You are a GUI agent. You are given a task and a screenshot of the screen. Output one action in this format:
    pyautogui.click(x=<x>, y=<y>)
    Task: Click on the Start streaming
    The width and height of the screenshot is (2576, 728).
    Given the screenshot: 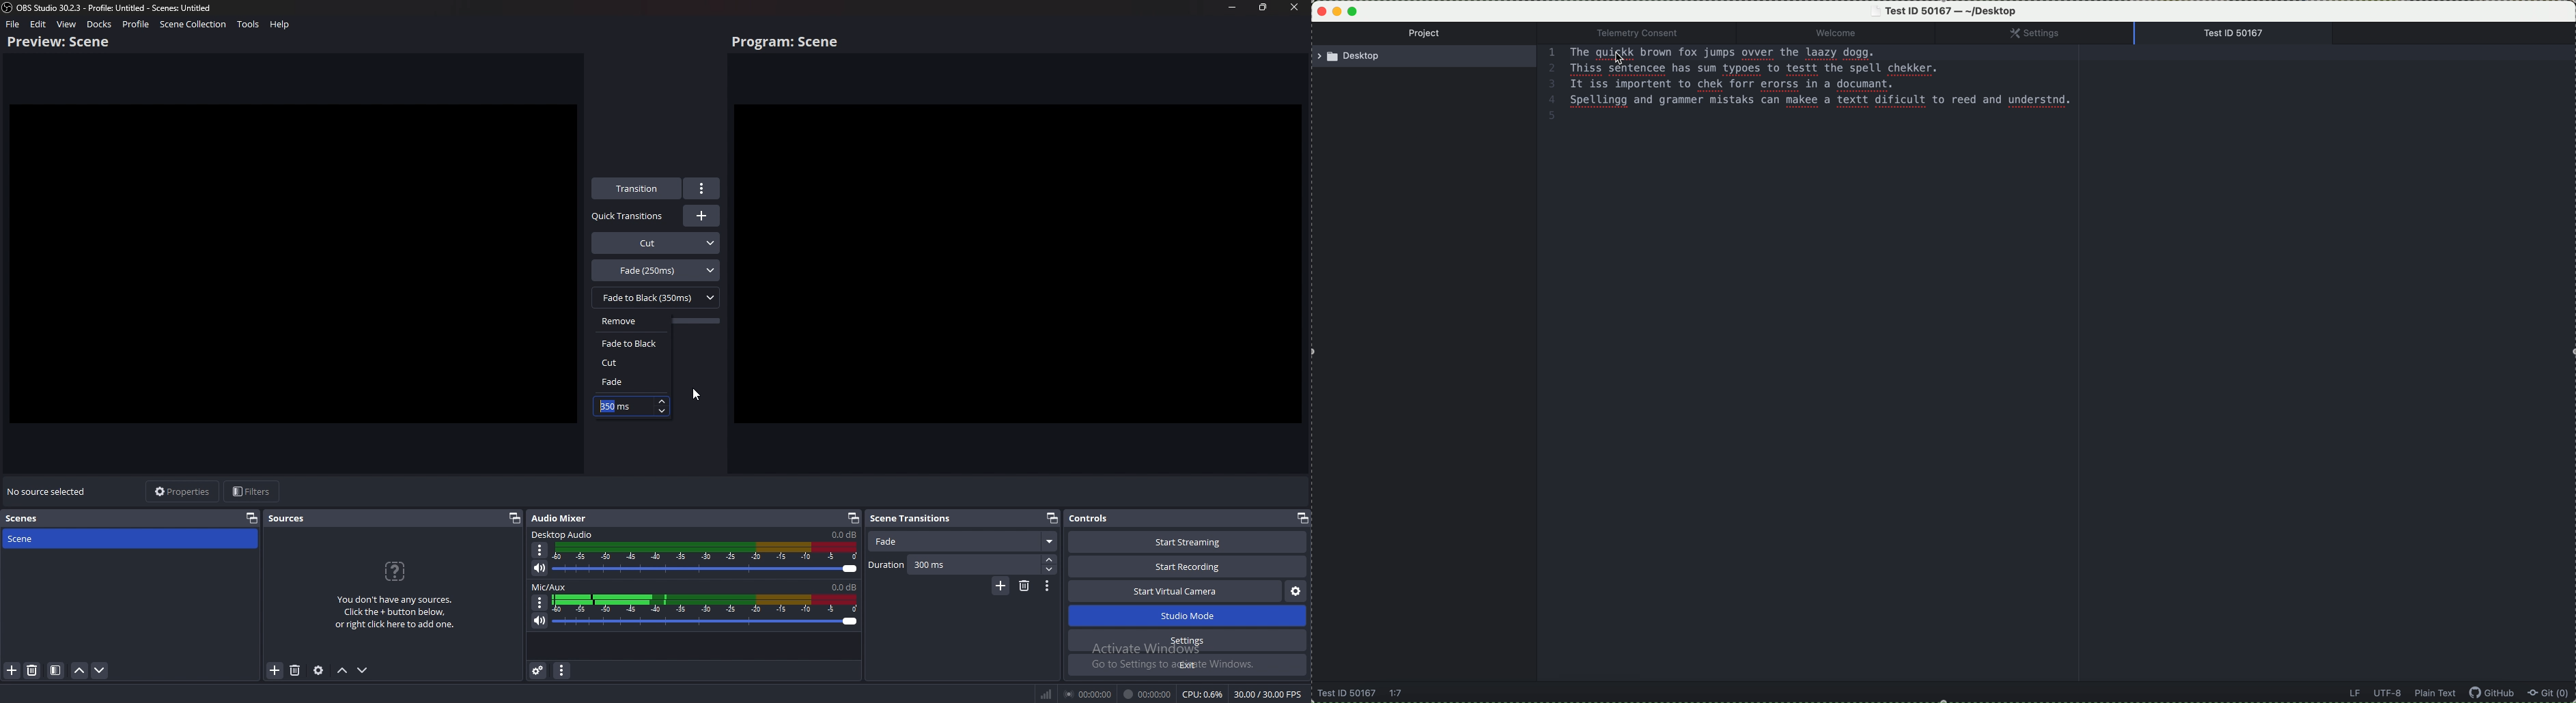 What is the action you would take?
    pyautogui.click(x=1184, y=541)
    